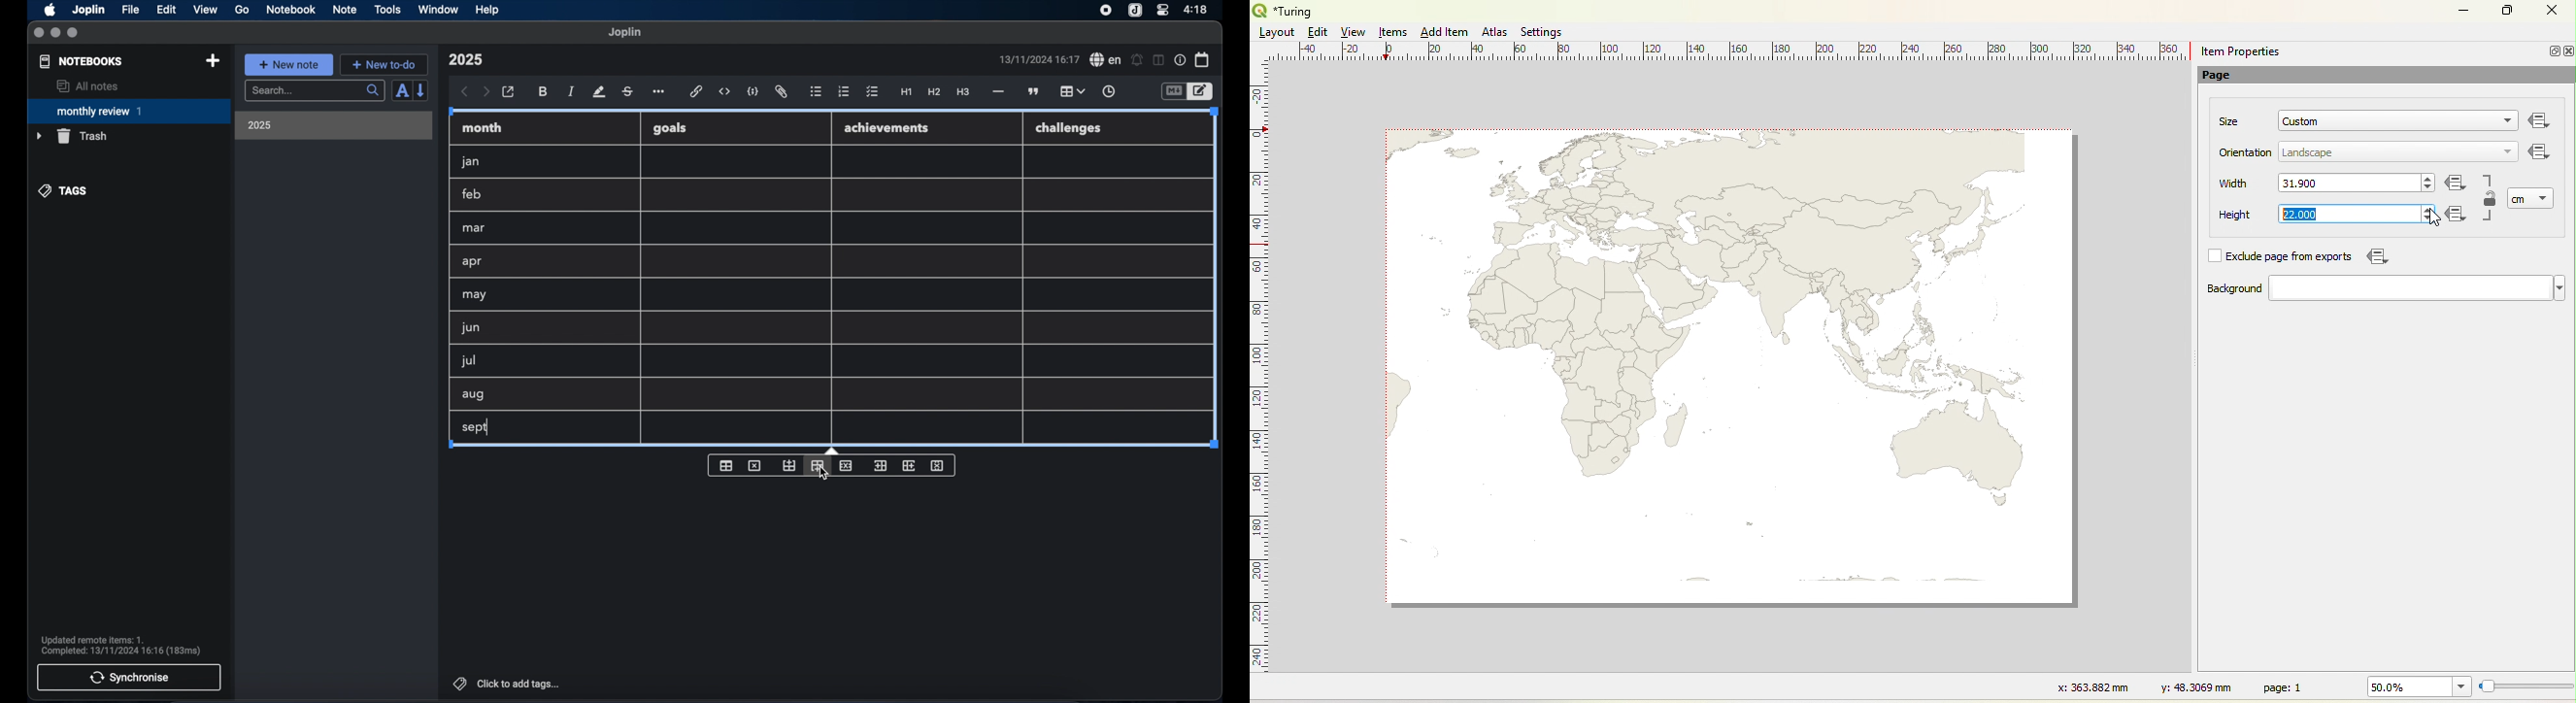 This screenshot has height=728, width=2576. Describe the element at coordinates (129, 677) in the screenshot. I see `synchronise` at that location.